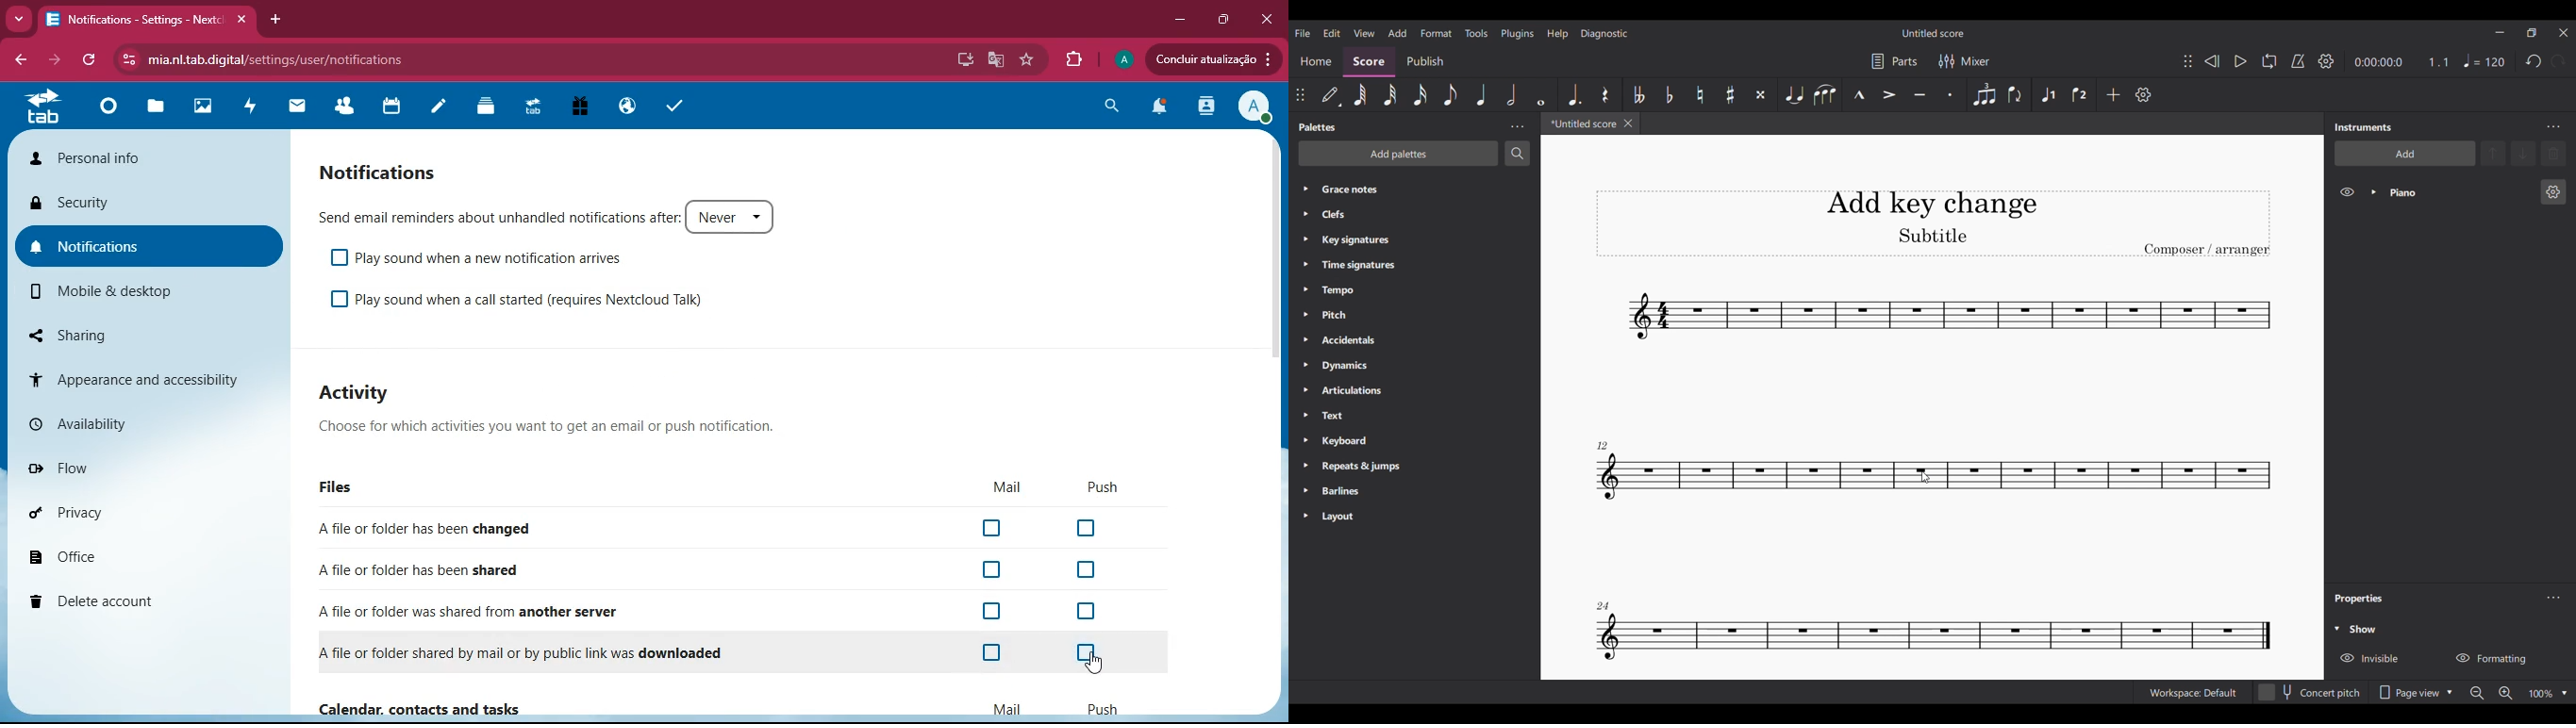 The width and height of the screenshot is (2576, 728). Describe the element at coordinates (1027, 61) in the screenshot. I see `favorite` at that location.